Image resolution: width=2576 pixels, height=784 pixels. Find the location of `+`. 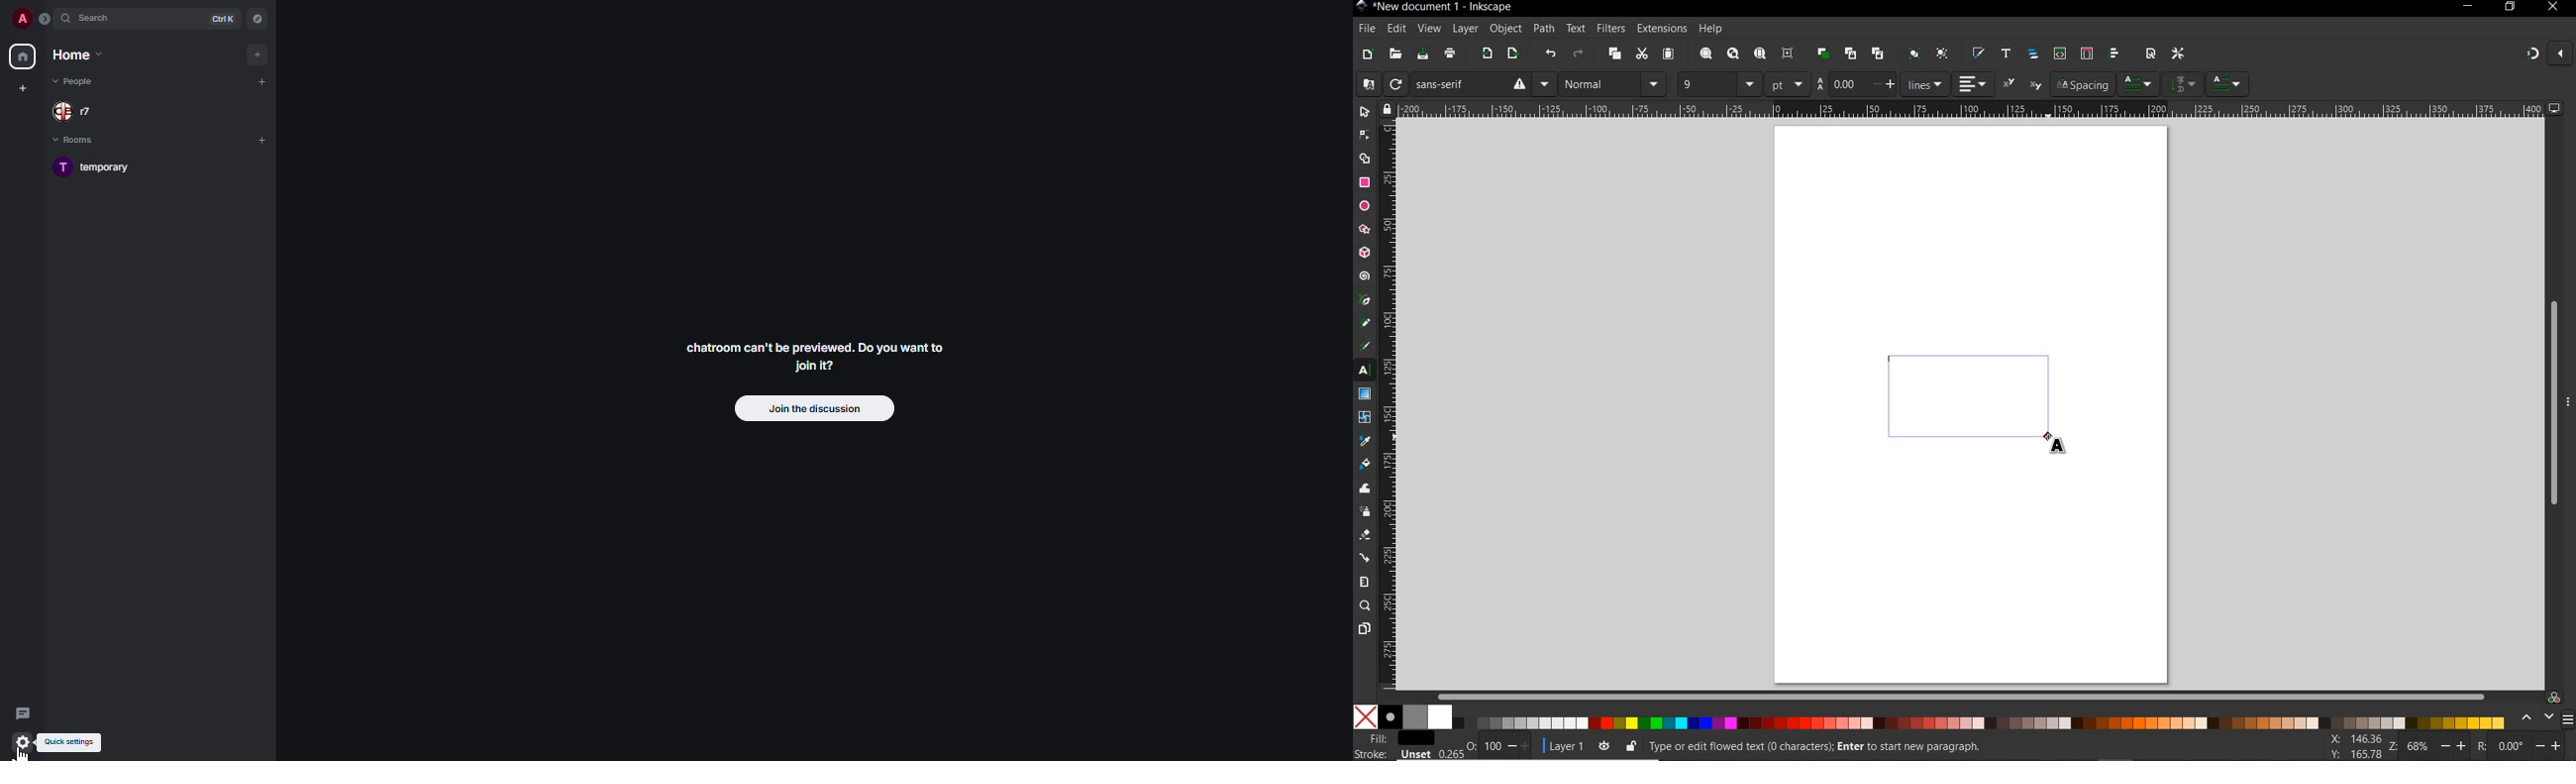

+ is located at coordinates (1893, 83).